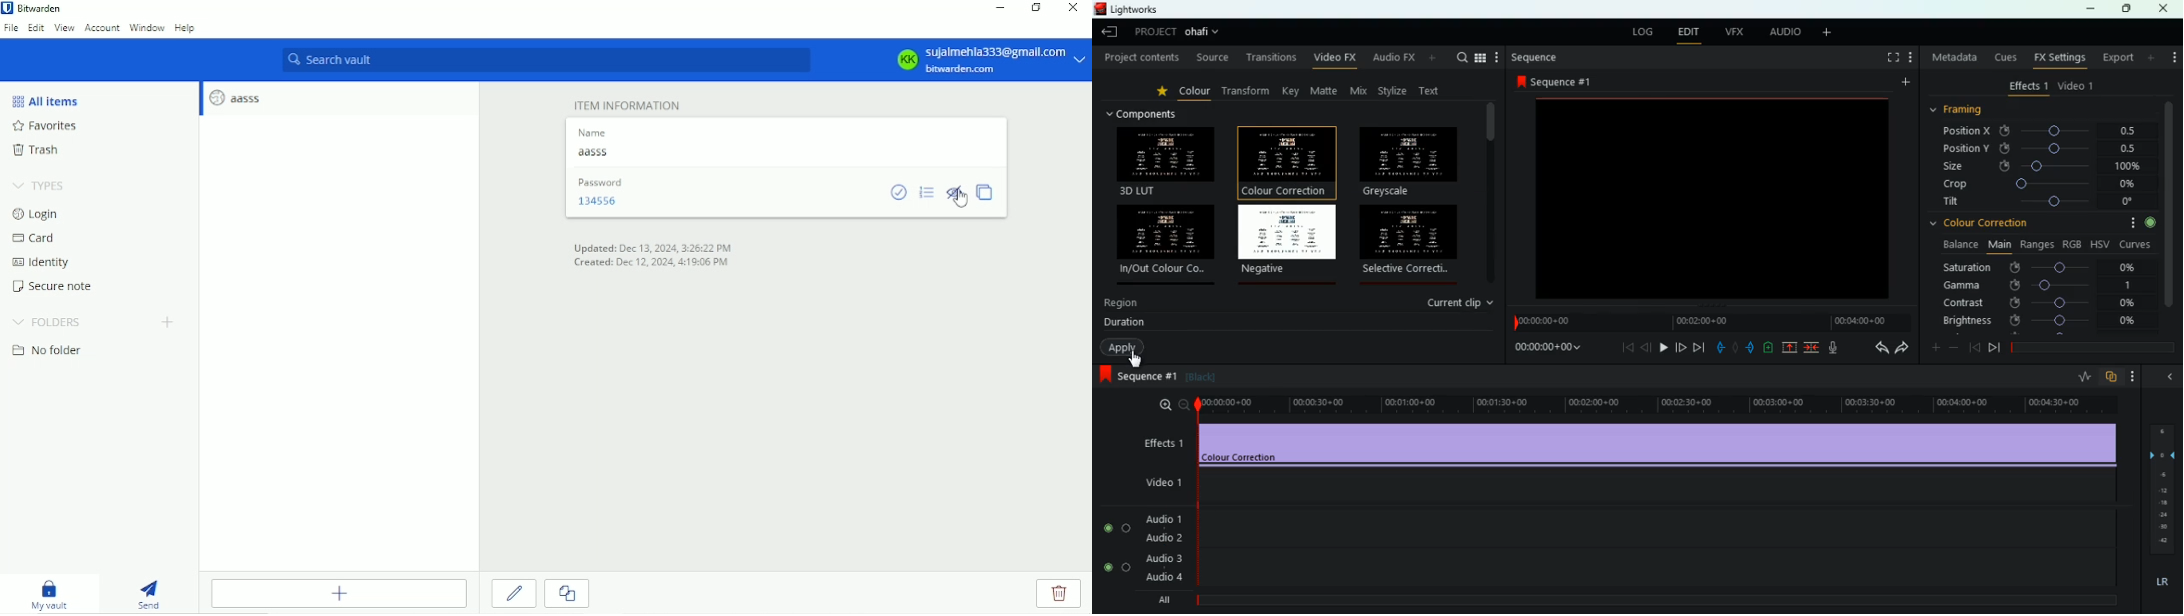 Image resolution: width=2184 pixels, height=616 pixels. What do you see at coordinates (2007, 58) in the screenshot?
I see `cues` at bounding box center [2007, 58].